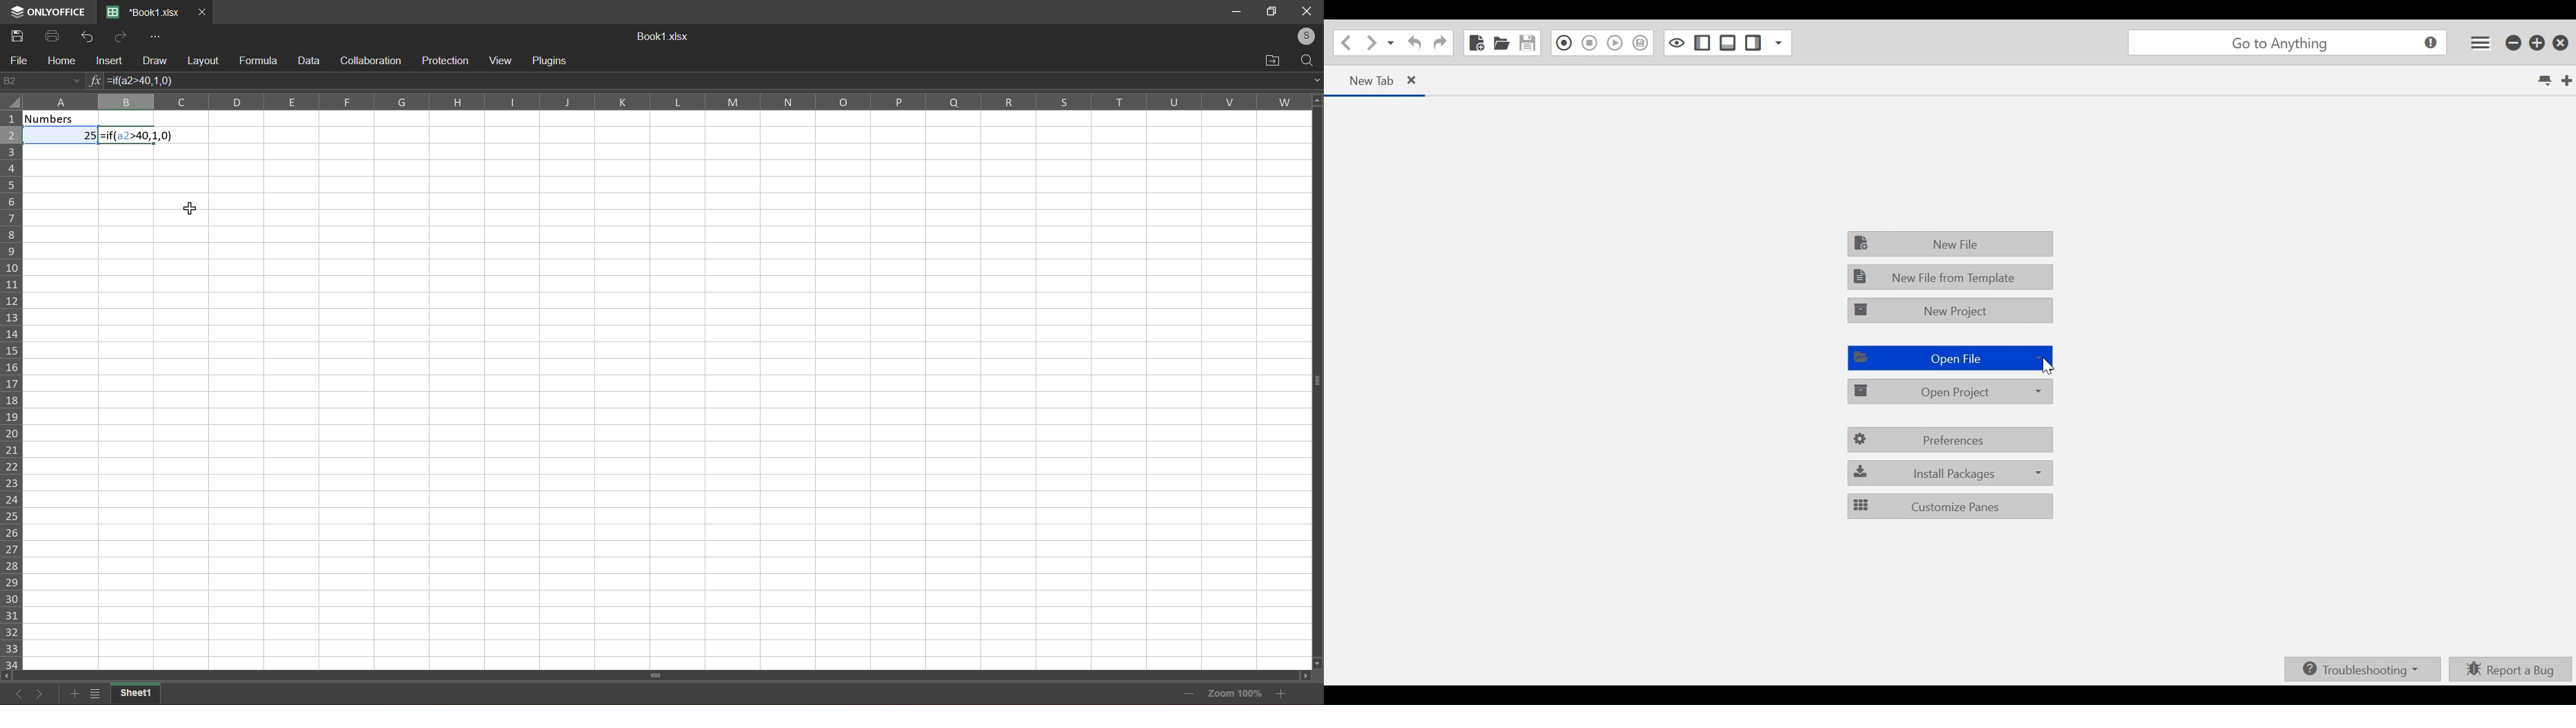 The image size is (2576, 728). What do you see at coordinates (63, 128) in the screenshot?
I see `number` at bounding box center [63, 128].